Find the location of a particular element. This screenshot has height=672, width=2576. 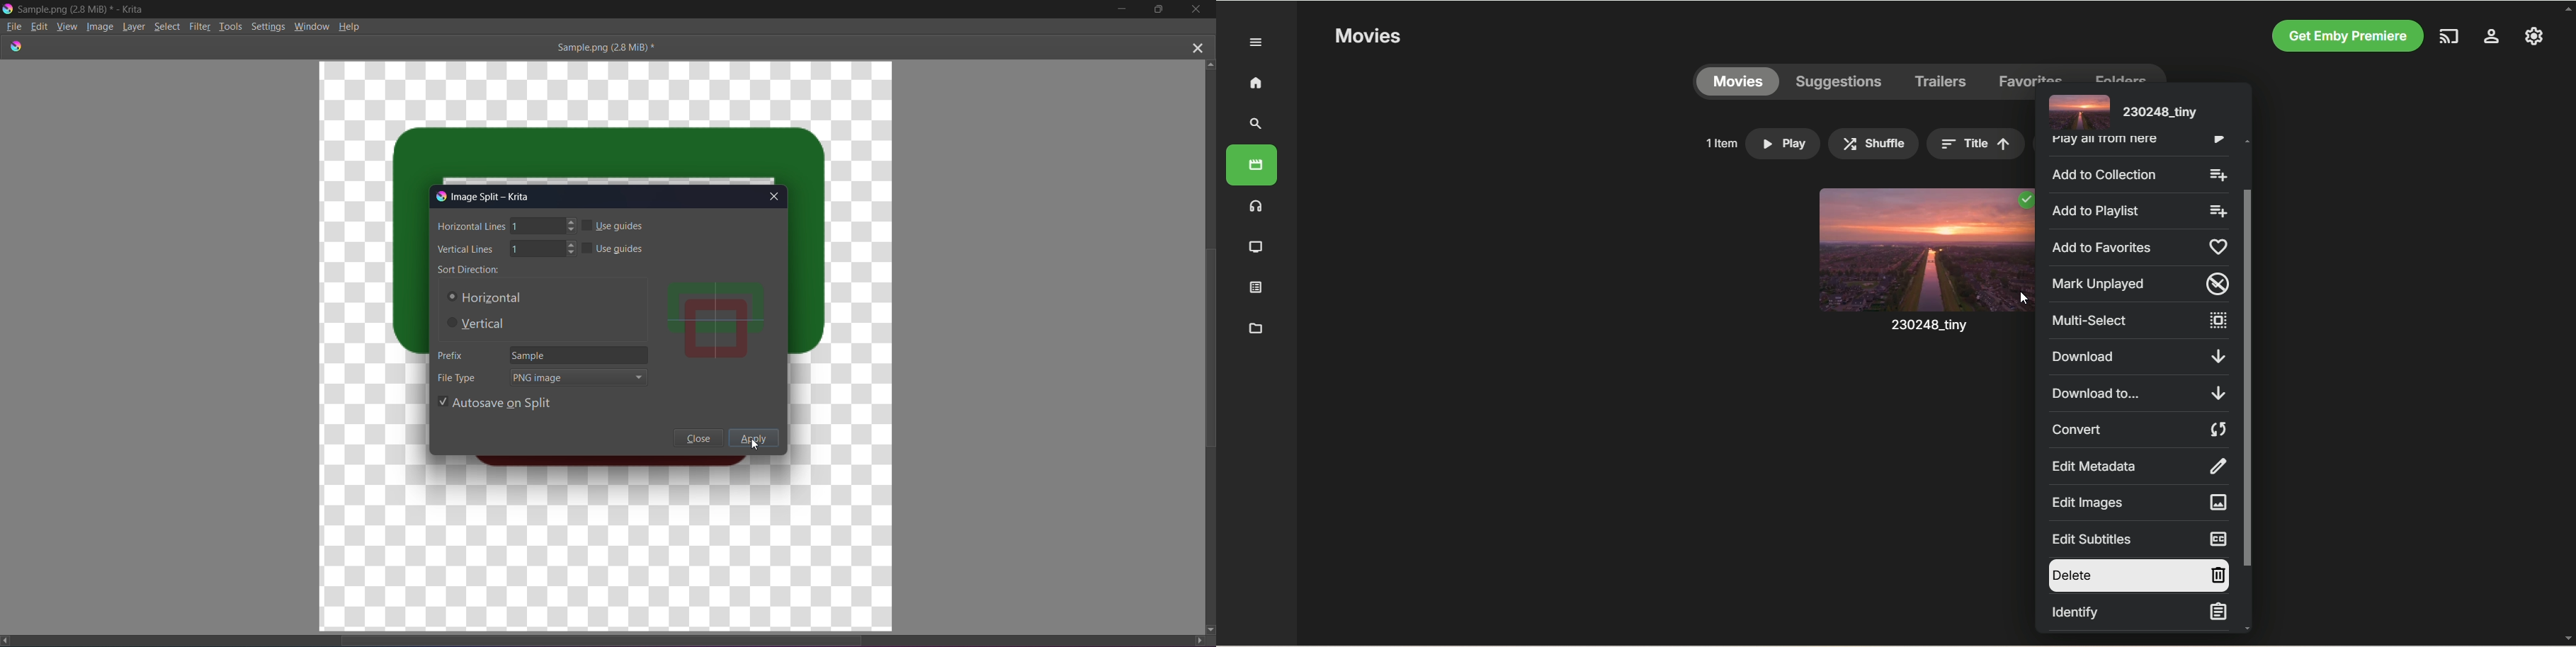

Use guides is located at coordinates (615, 246).